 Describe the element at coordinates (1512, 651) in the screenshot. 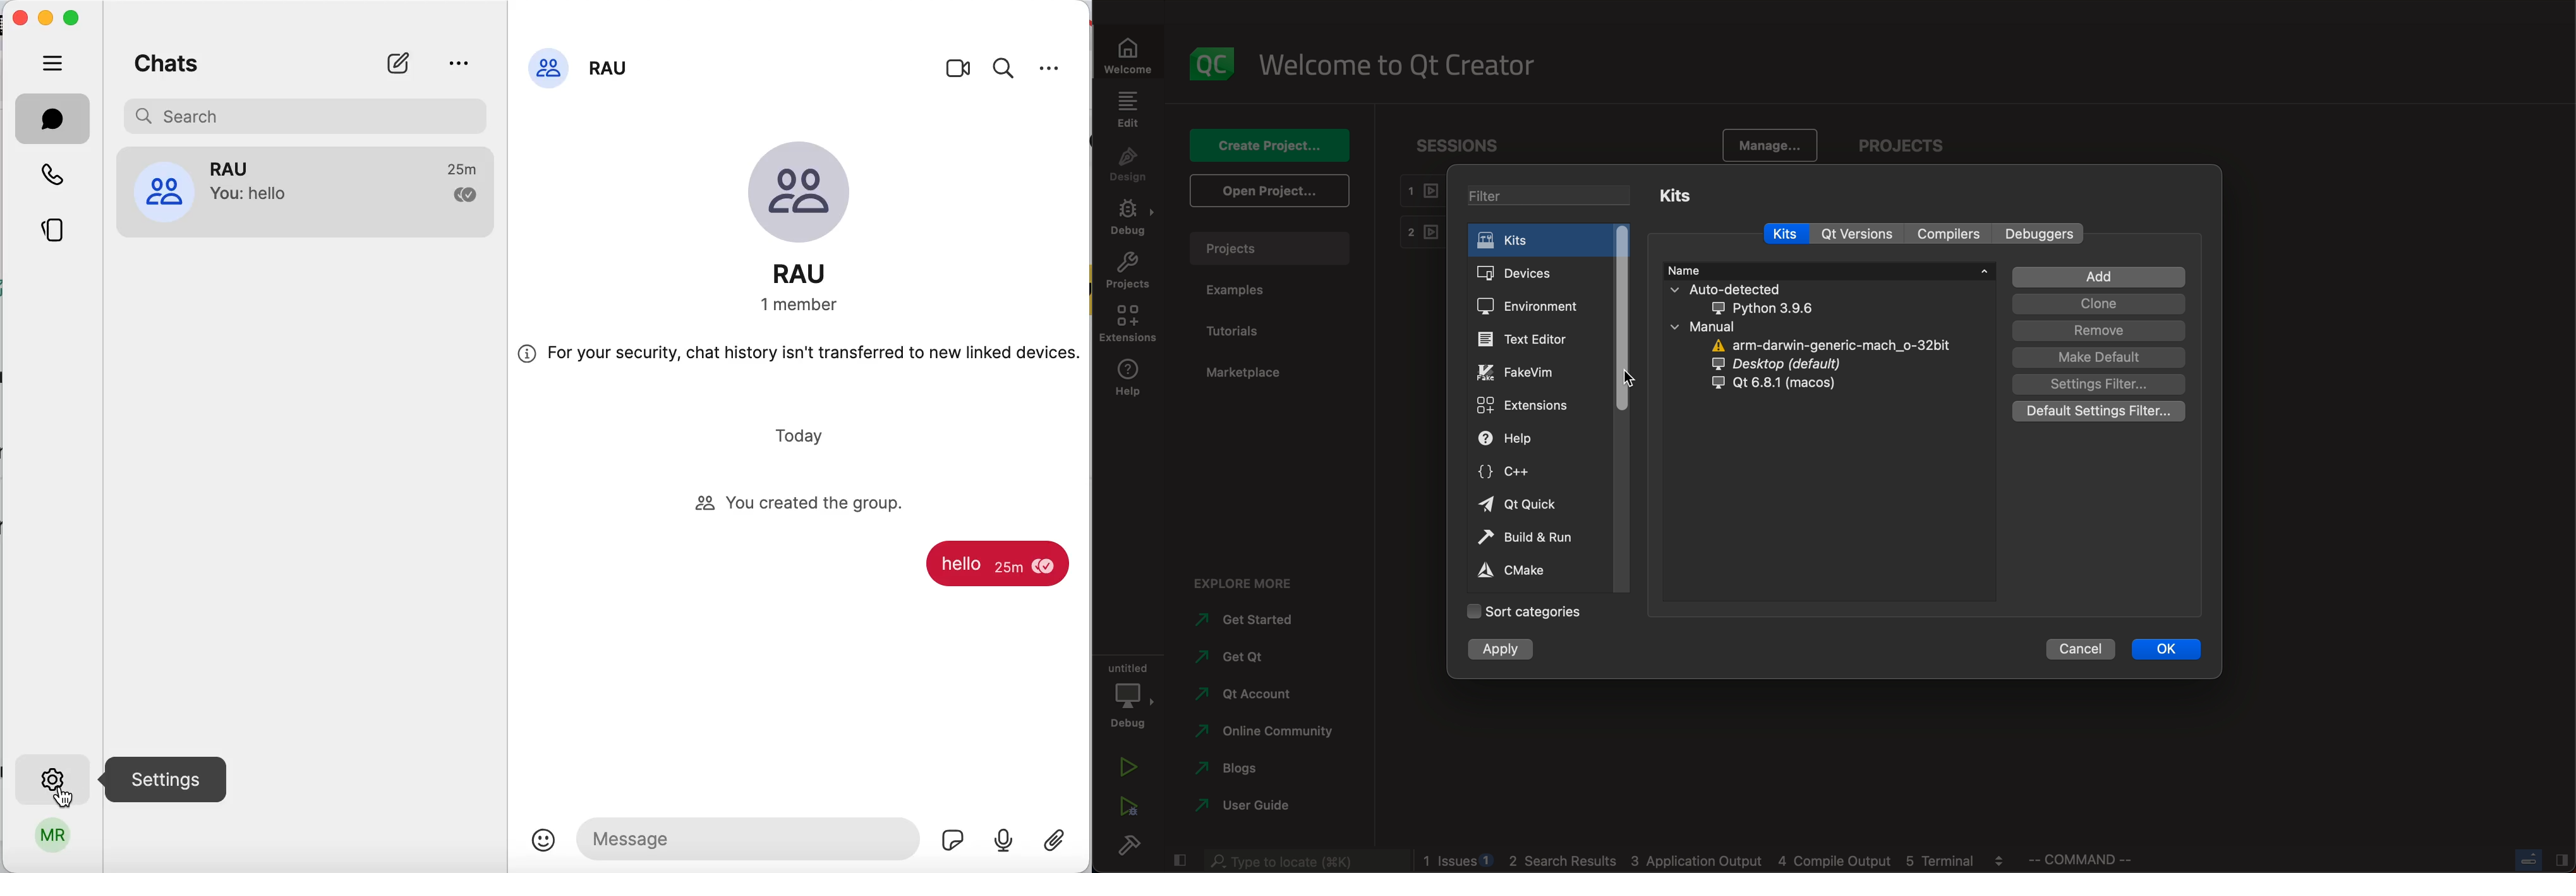

I see `apply` at that location.